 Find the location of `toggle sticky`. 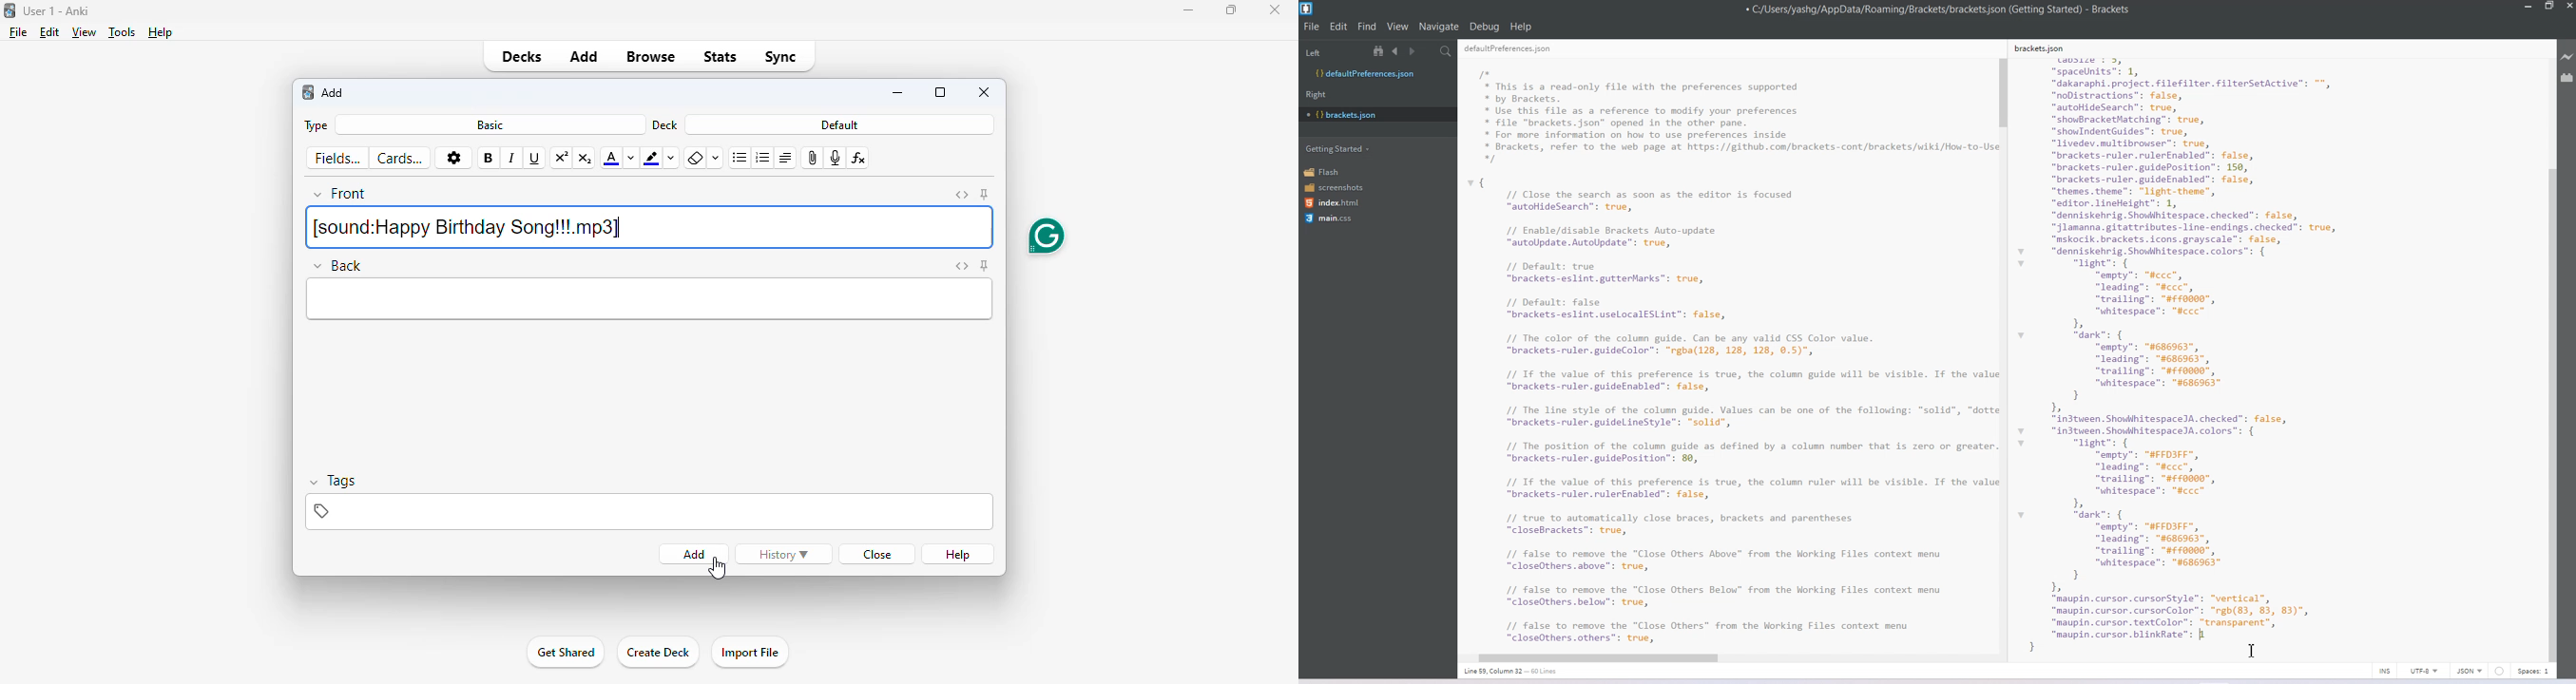

toggle sticky is located at coordinates (986, 194).